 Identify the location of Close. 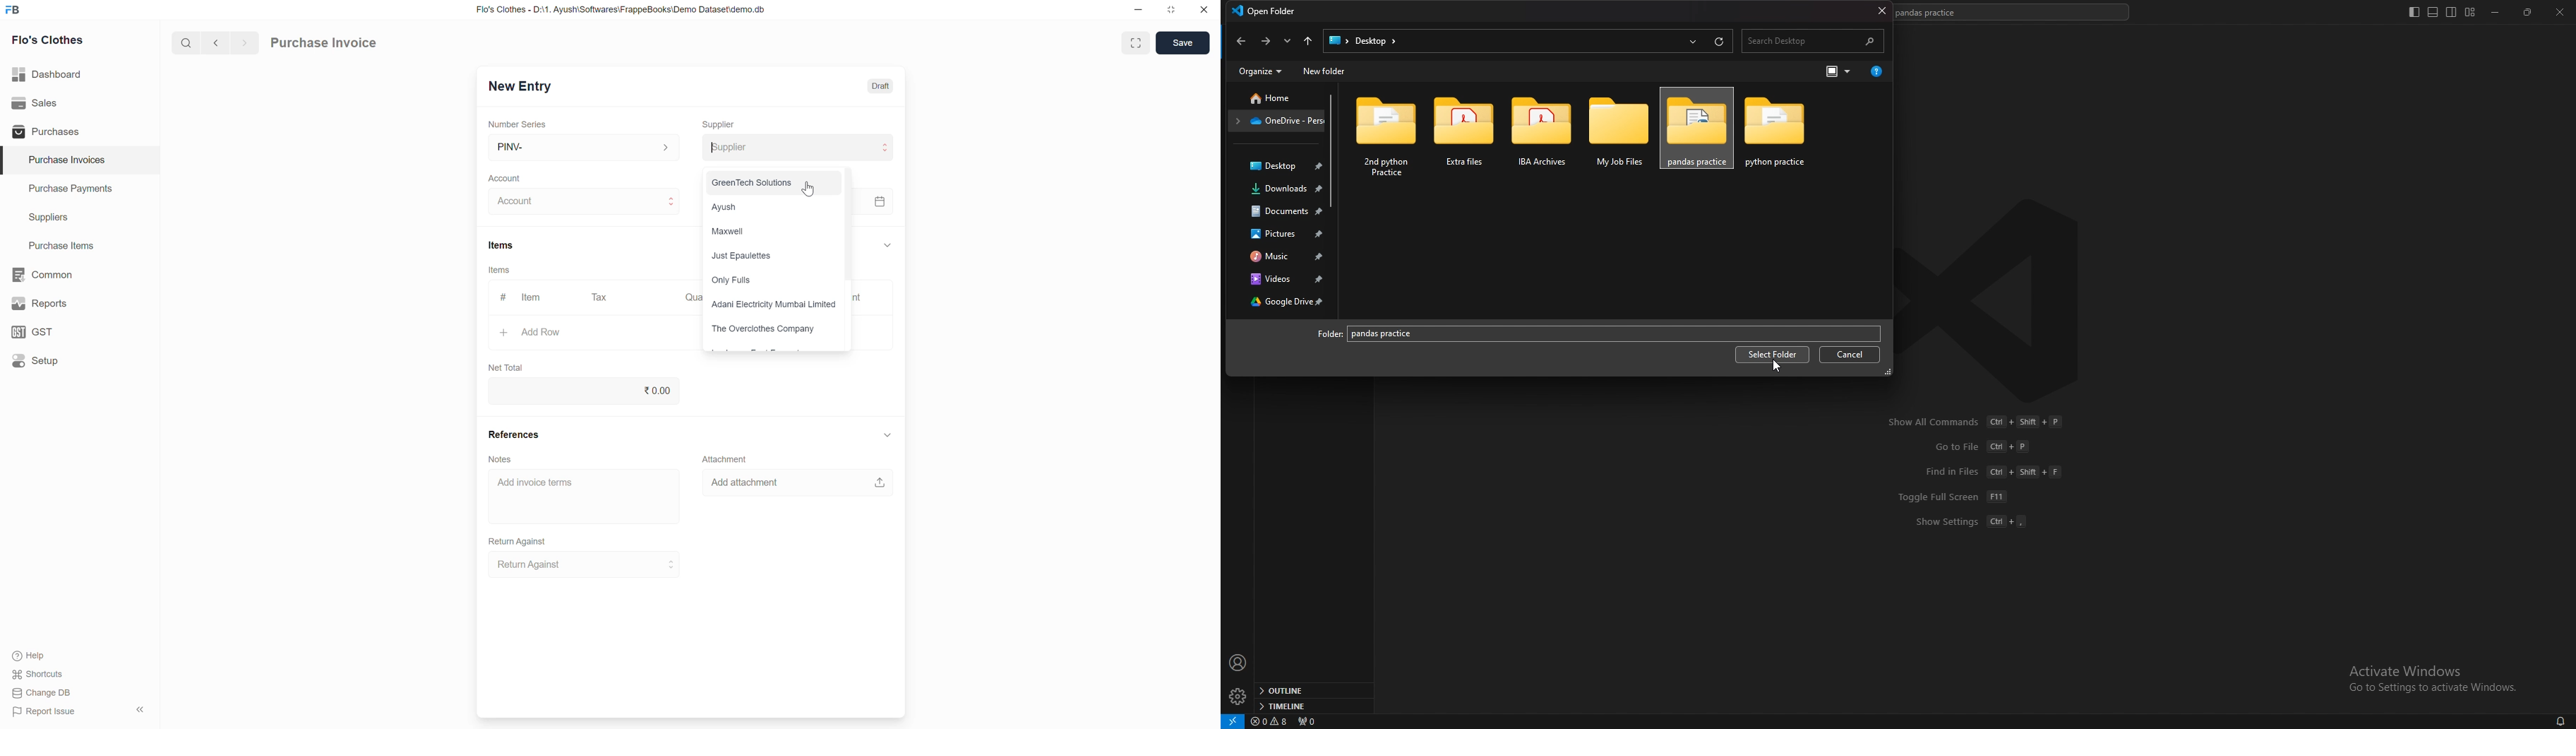
(1204, 9).